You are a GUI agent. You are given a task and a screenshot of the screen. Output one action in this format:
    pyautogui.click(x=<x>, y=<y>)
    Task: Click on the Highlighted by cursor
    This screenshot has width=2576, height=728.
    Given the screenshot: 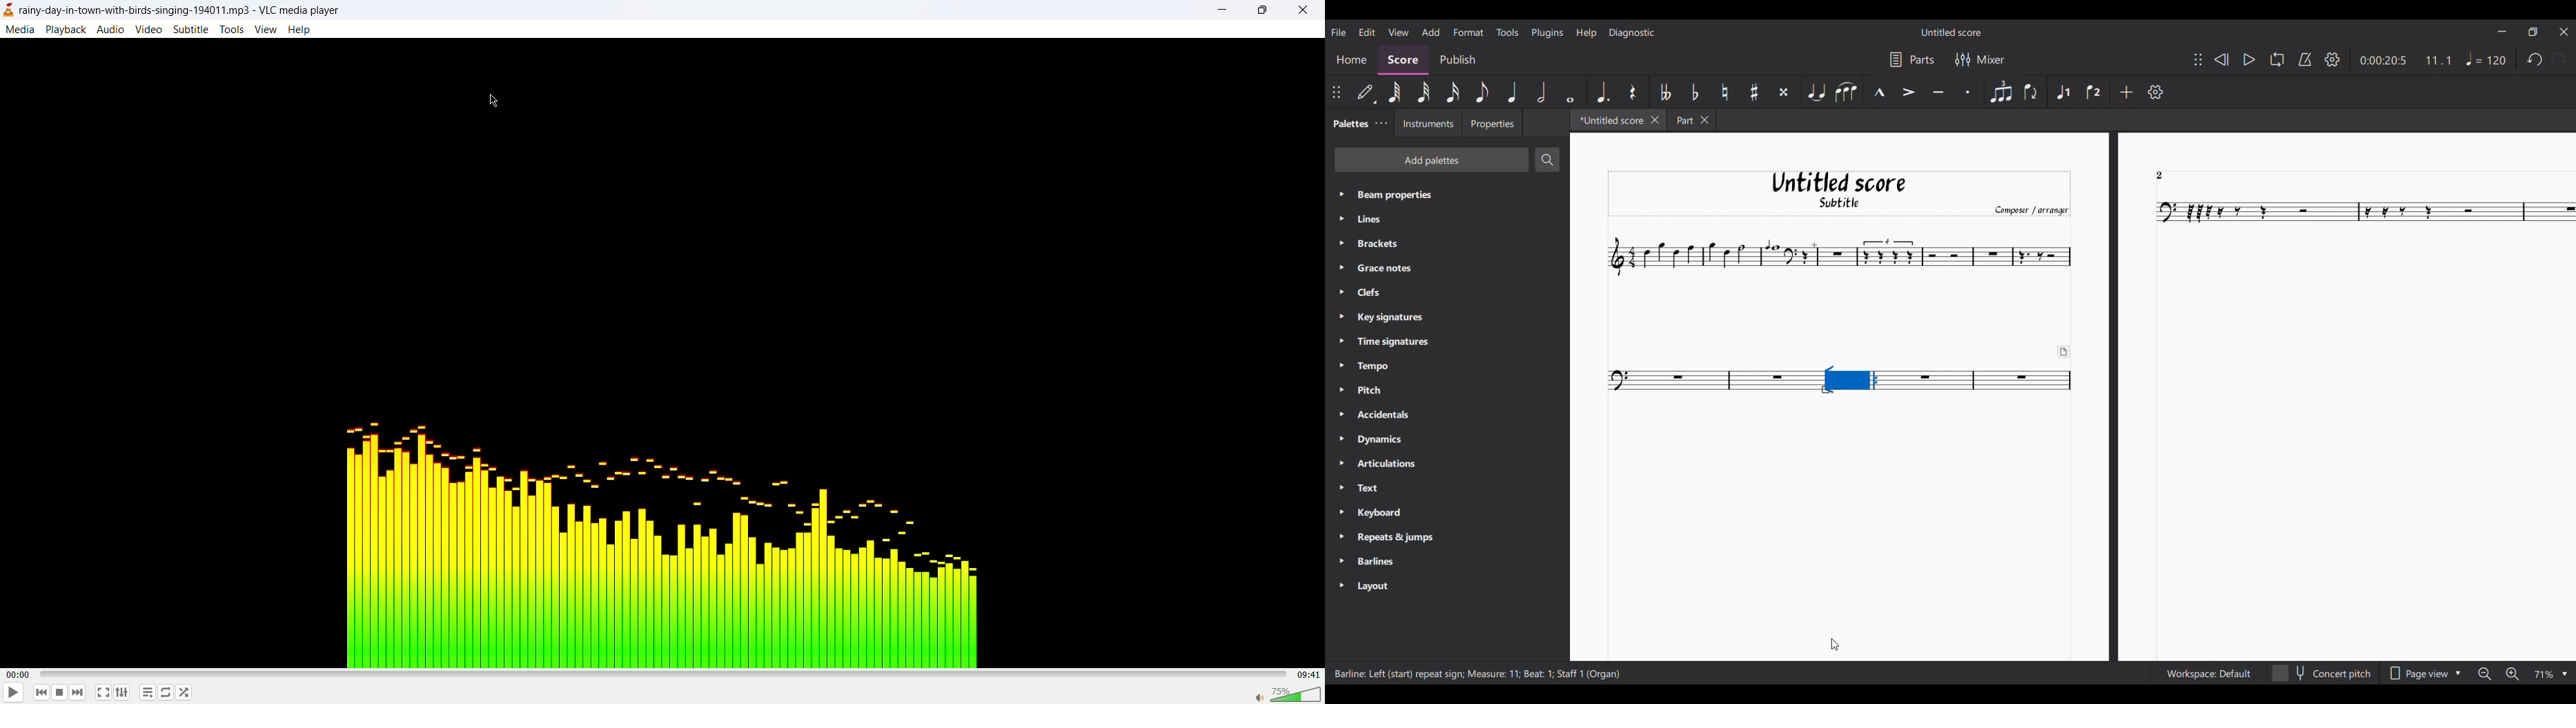 What is the action you would take?
    pyautogui.click(x=1468, y=31)
    